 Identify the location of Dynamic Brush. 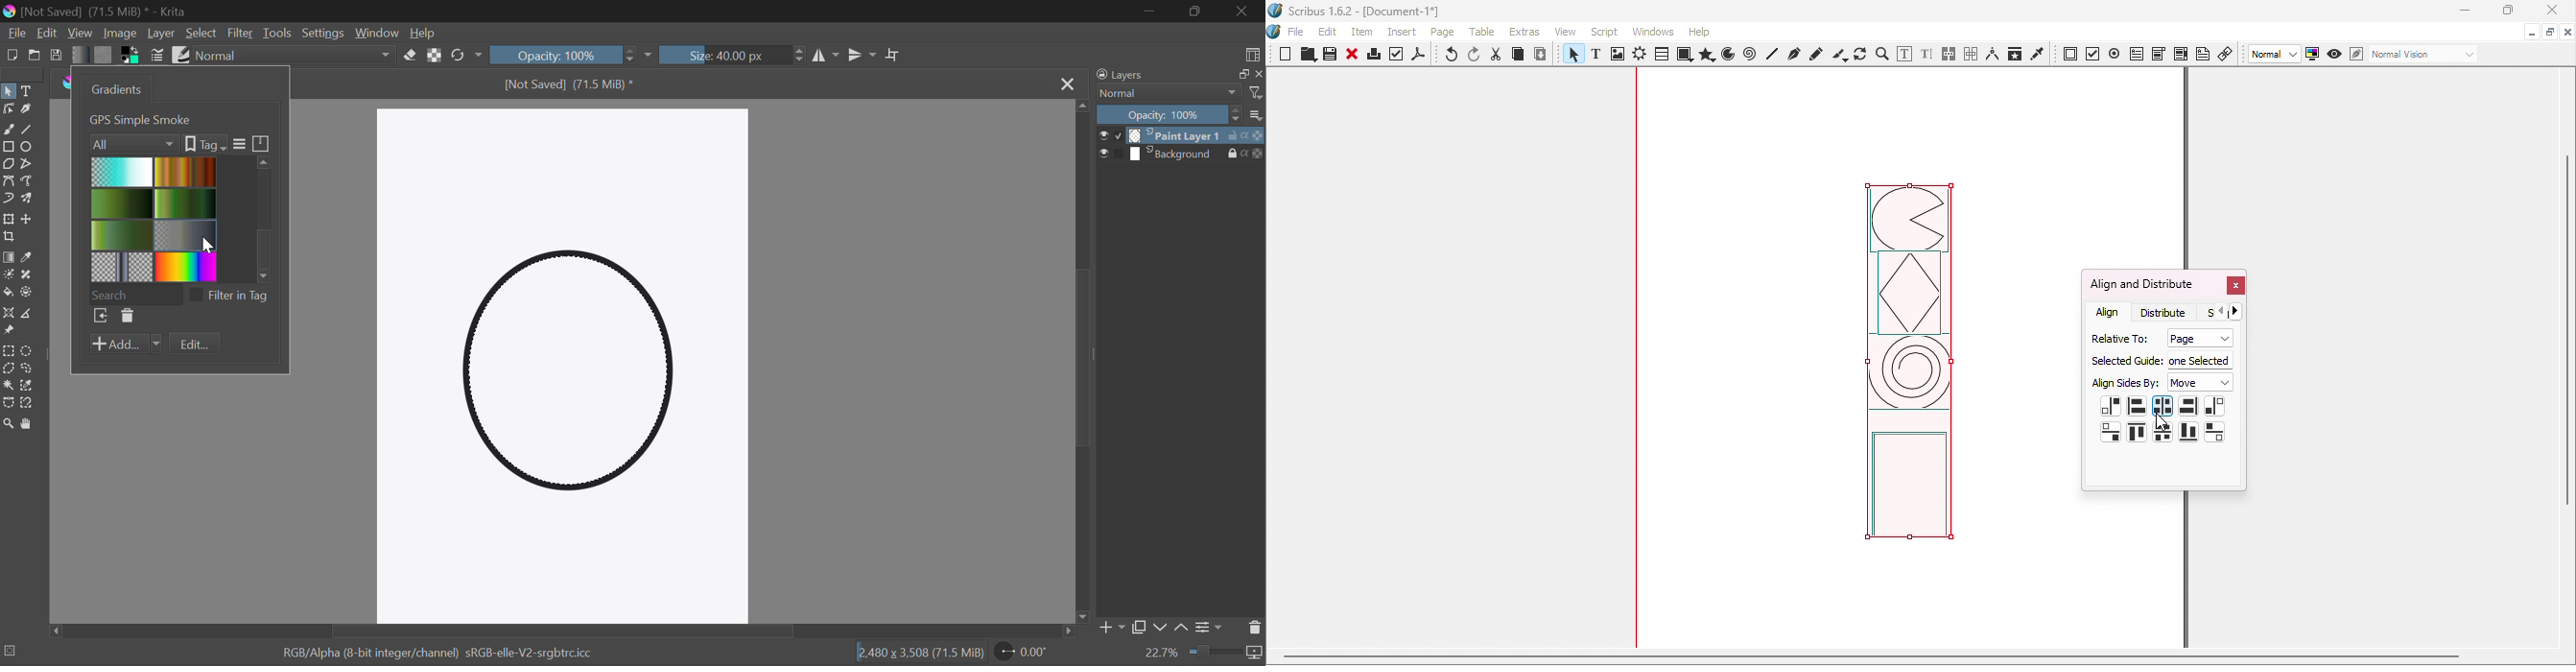
(9, 200).